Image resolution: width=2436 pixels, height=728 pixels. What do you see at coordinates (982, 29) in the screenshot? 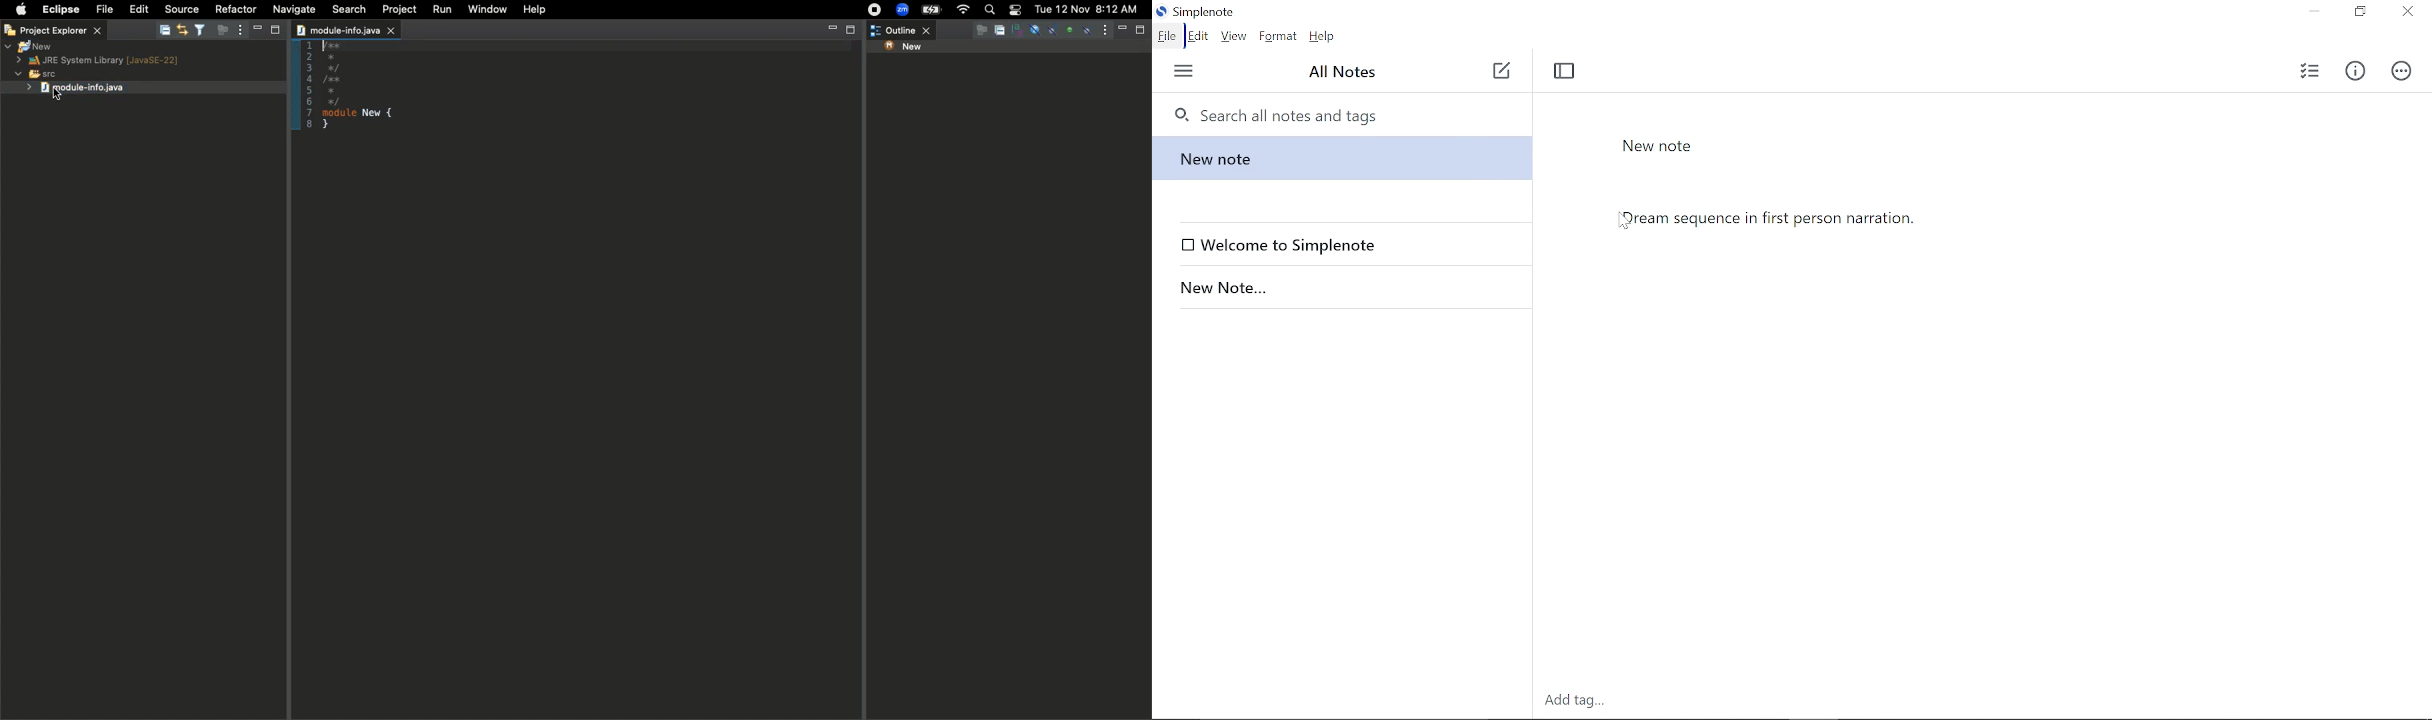
I see `` at bounding box center [982, 29].